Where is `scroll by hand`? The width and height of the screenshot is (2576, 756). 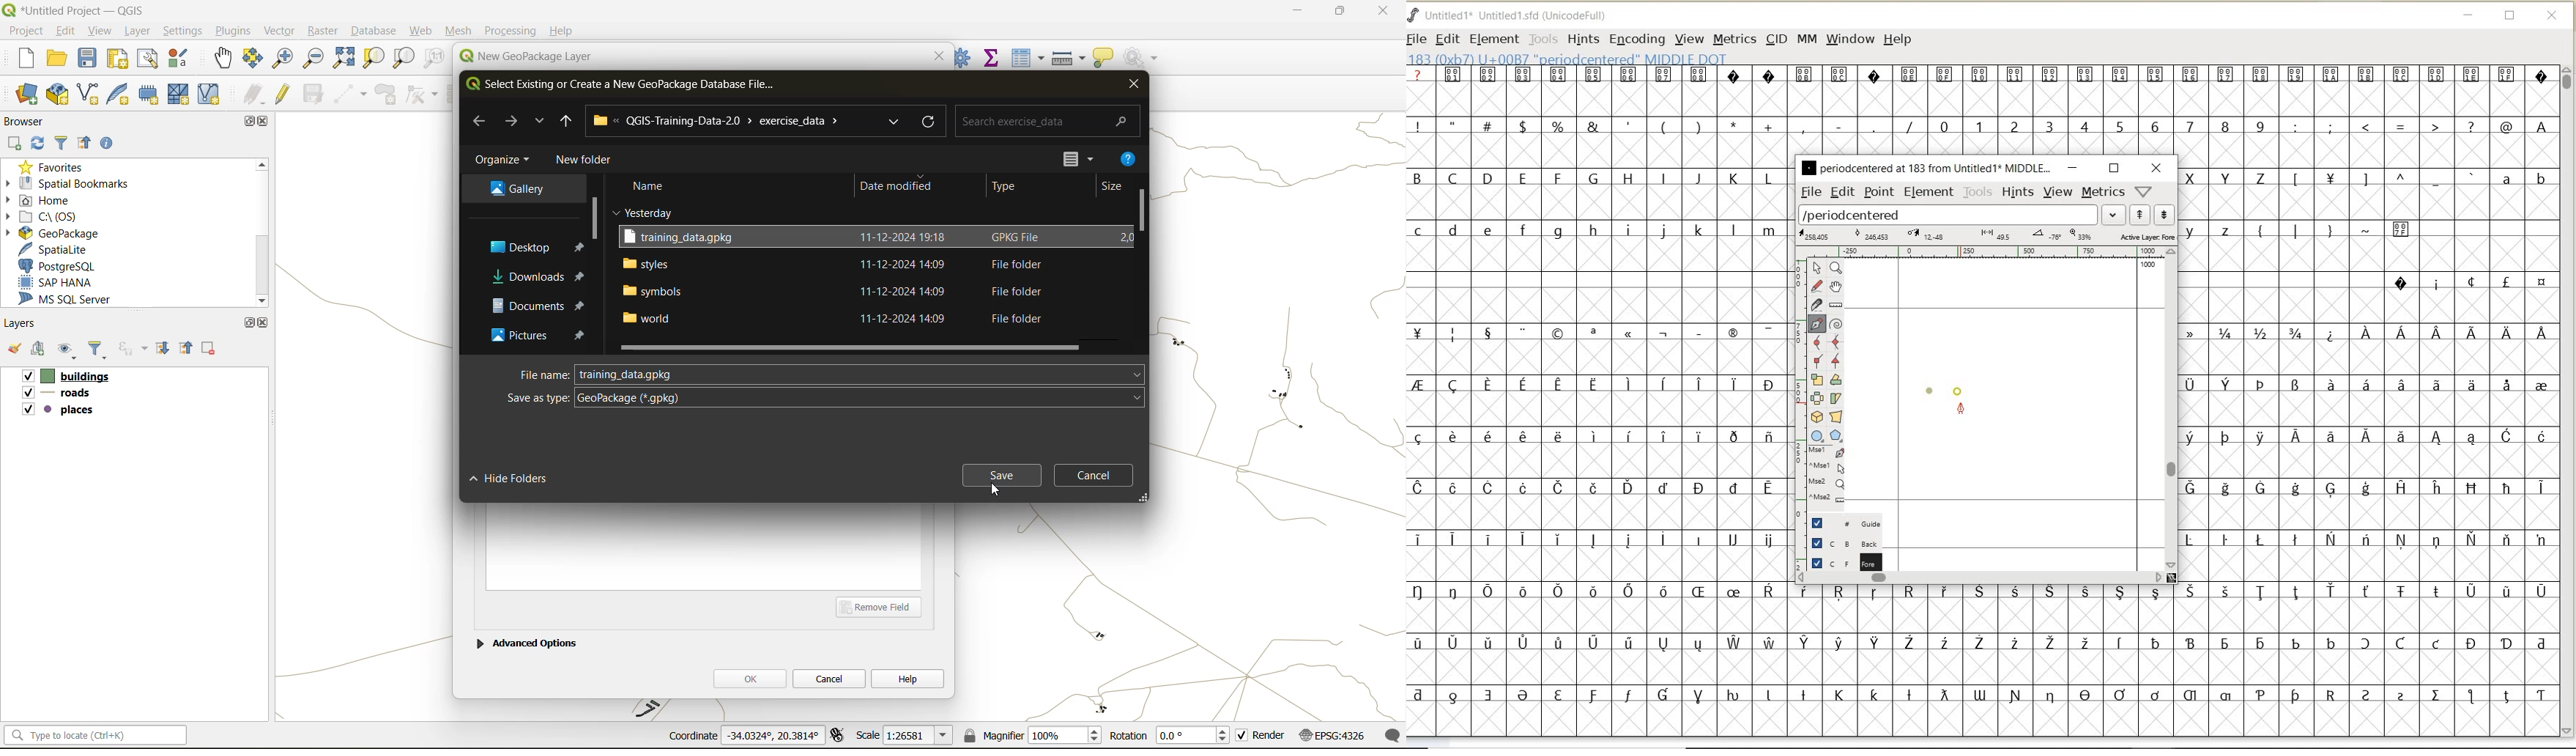
scroll by hand is located at coordinates (1835, 286).